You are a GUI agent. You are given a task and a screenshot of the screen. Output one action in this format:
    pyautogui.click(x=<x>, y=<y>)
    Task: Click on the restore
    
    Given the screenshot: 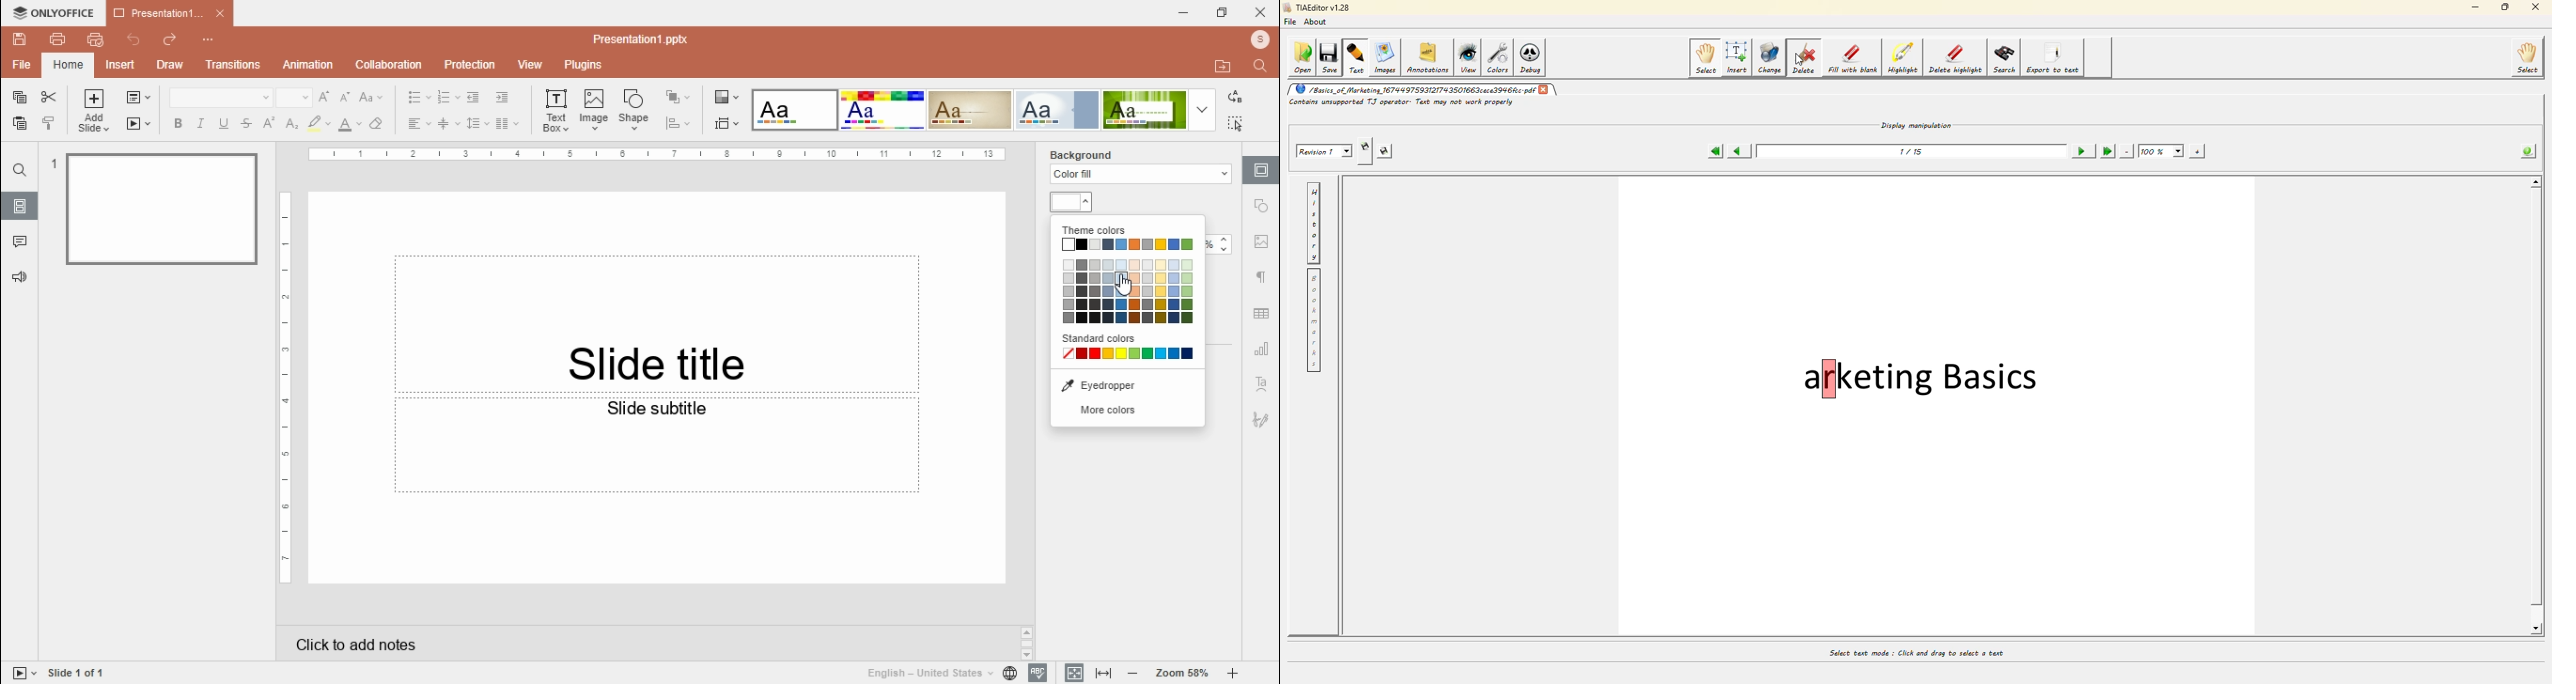 What is the action you would take?
    pyautogui.click(x=1222, y=12)
    